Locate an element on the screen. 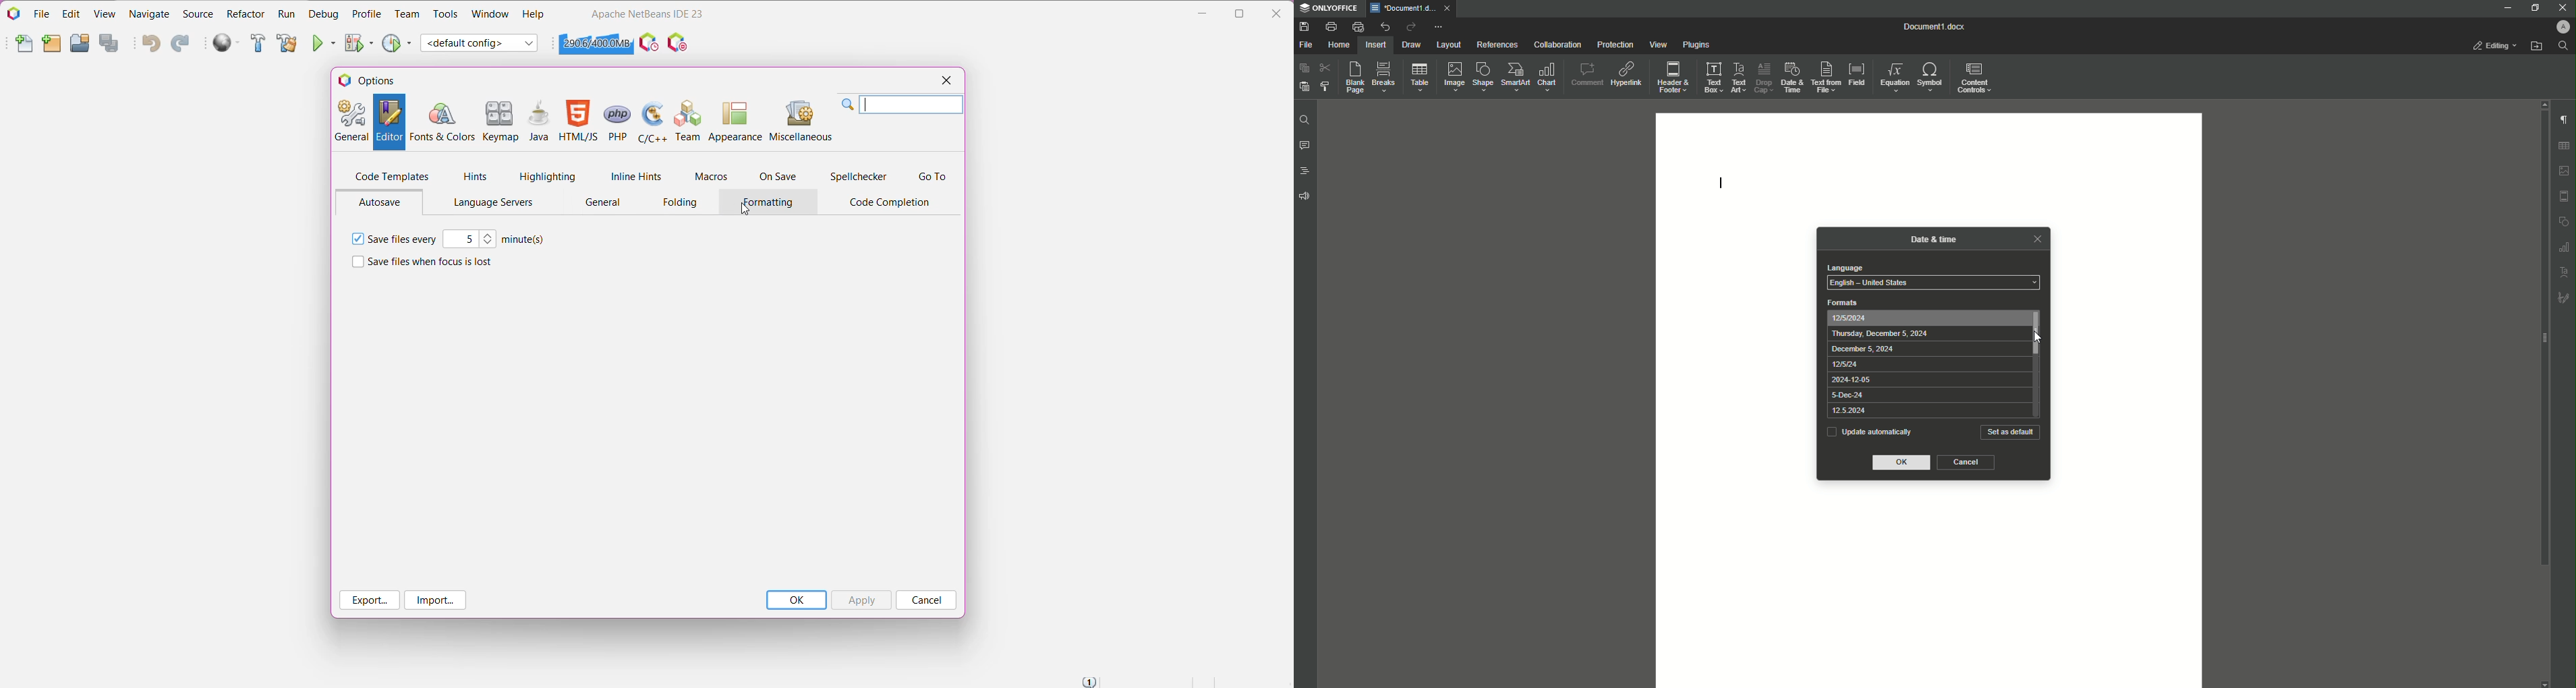 The height and width of the screenshot is (700, 2576). Language Servers is located at coordinates (490, 203).